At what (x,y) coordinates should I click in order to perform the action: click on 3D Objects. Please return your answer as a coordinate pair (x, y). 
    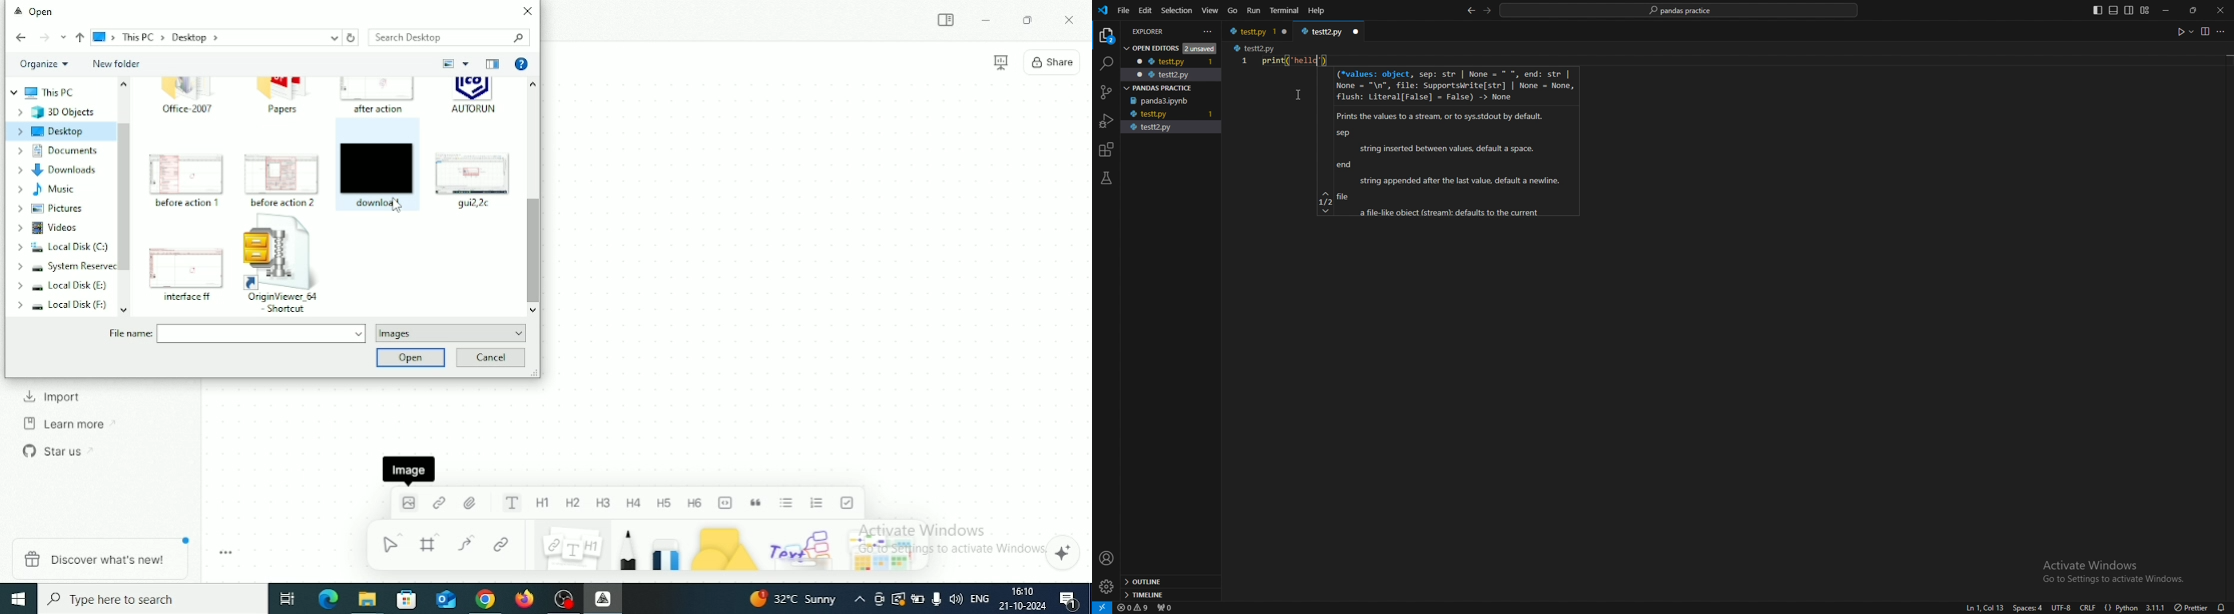
    Looking at the image, I should click on (53, 113).